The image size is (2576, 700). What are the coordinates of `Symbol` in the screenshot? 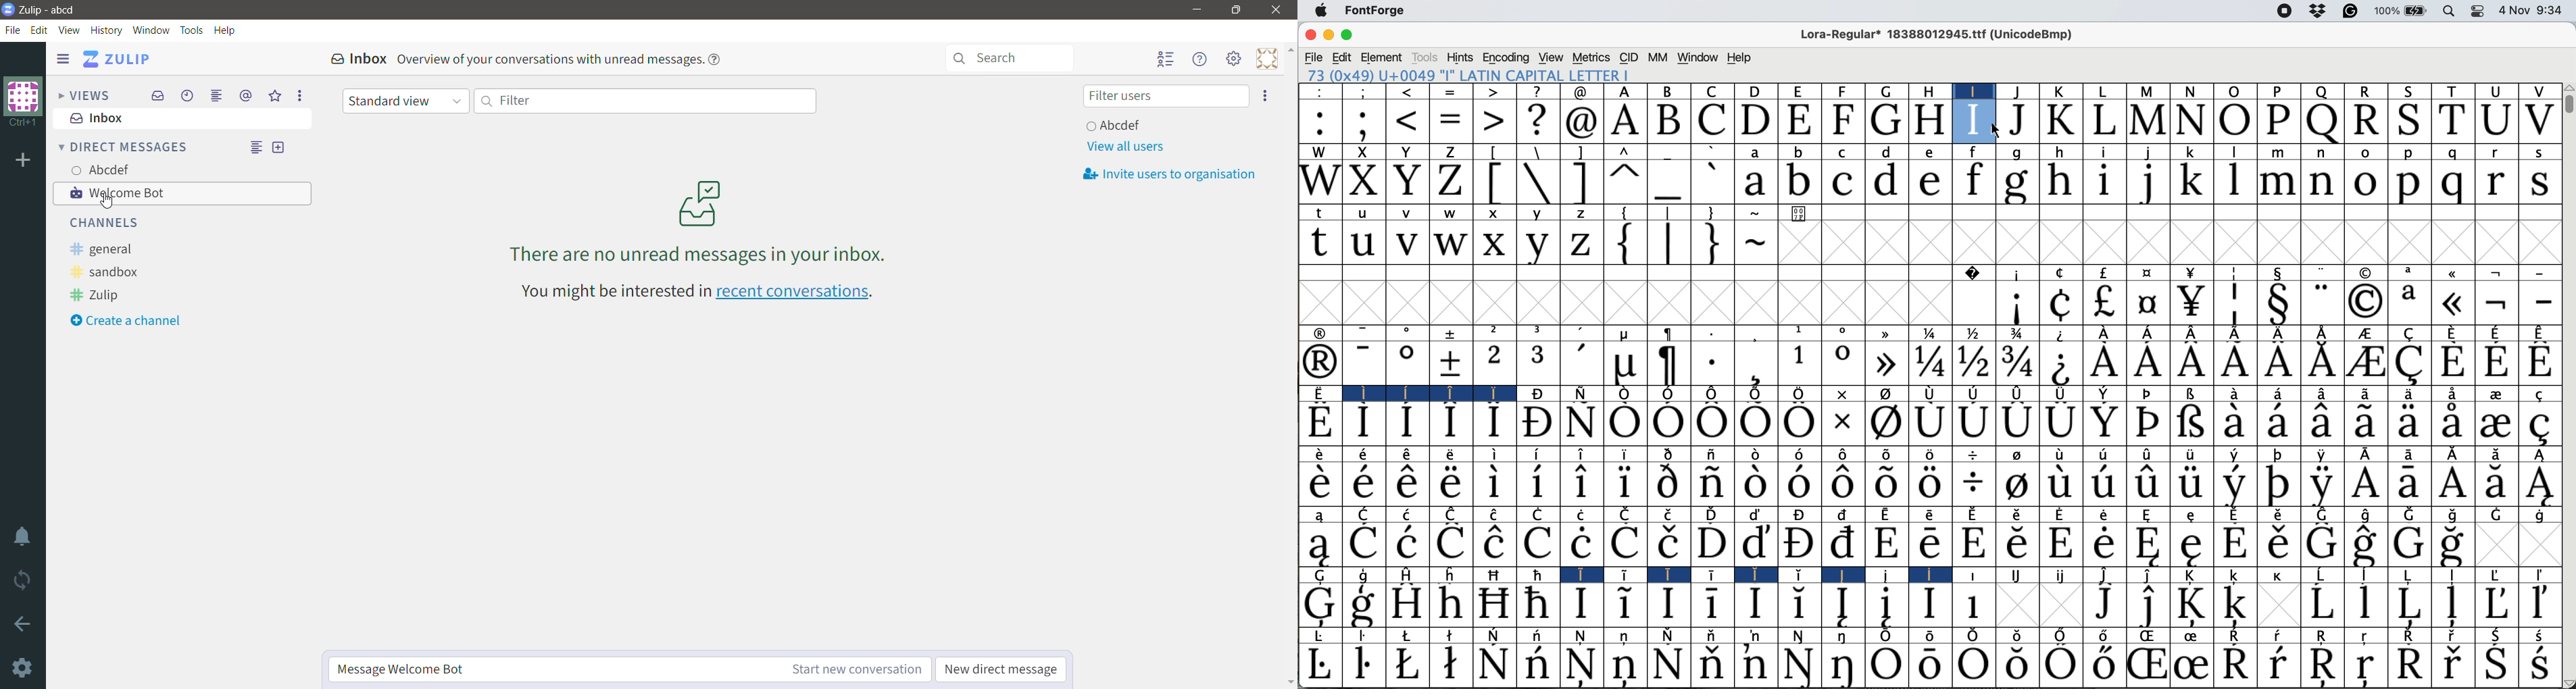 It's located at (1584, 454).